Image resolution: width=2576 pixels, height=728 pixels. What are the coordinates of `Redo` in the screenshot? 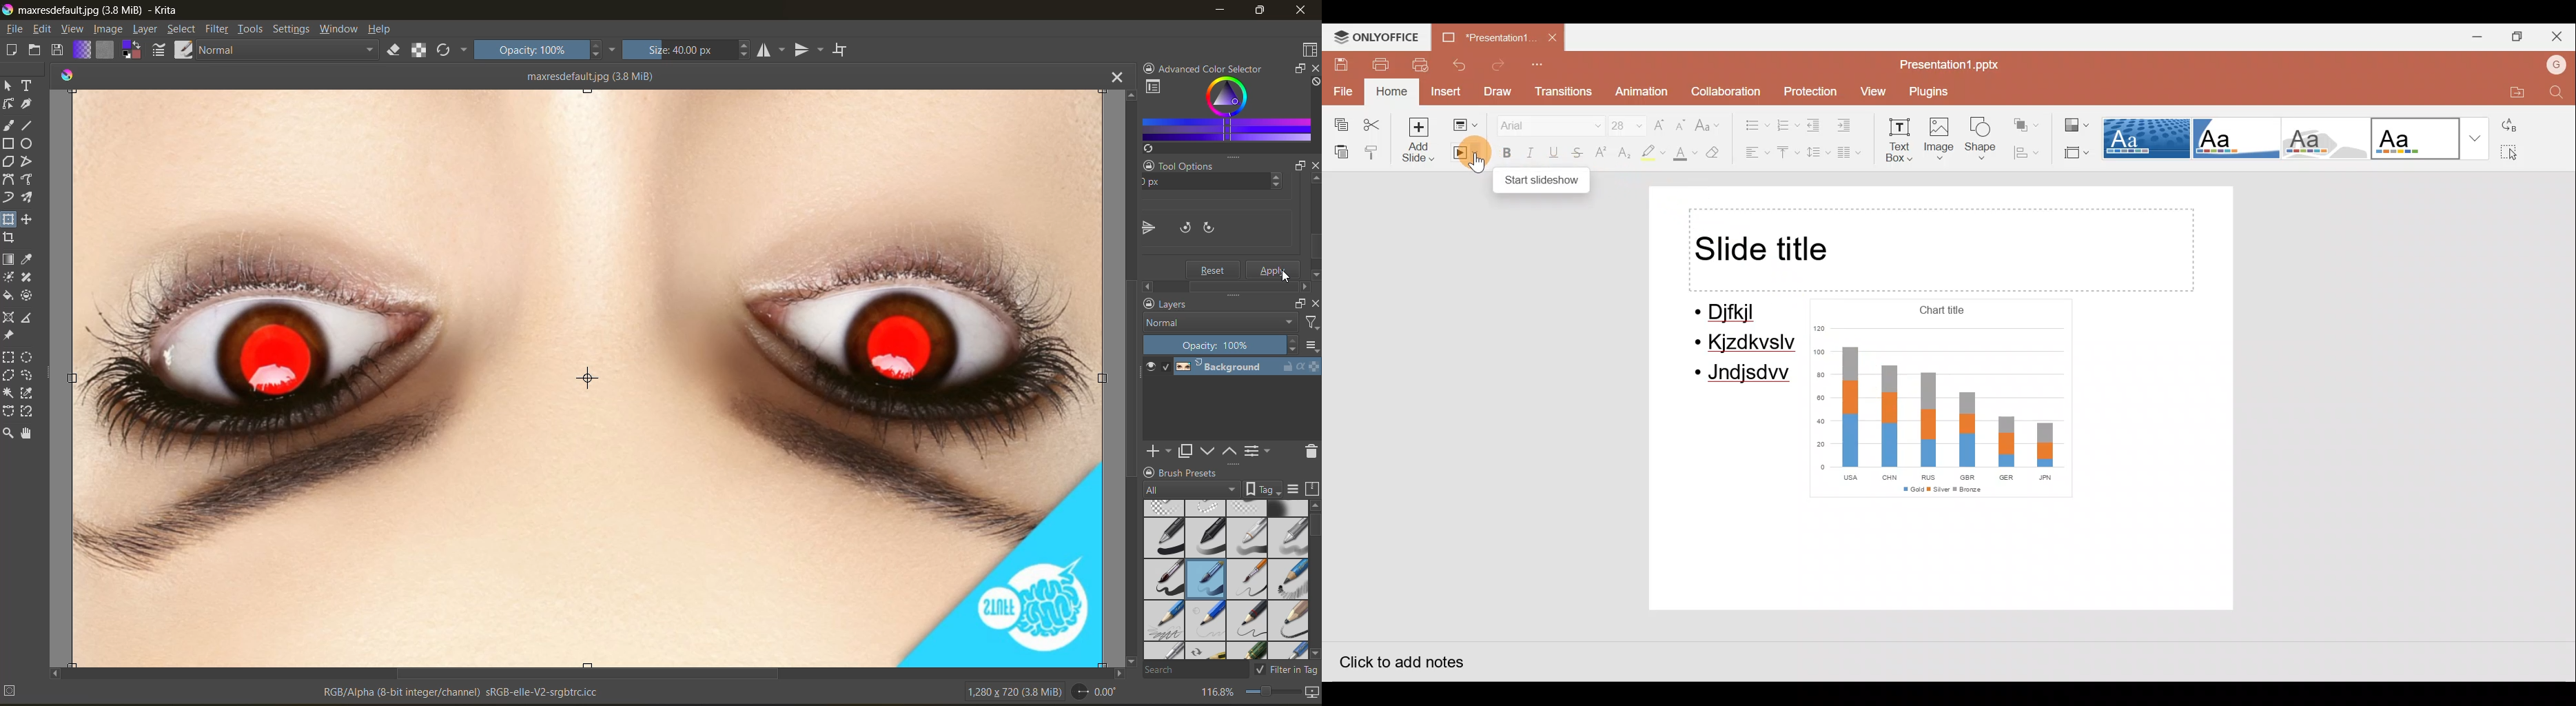 It's located at (1499, 65).